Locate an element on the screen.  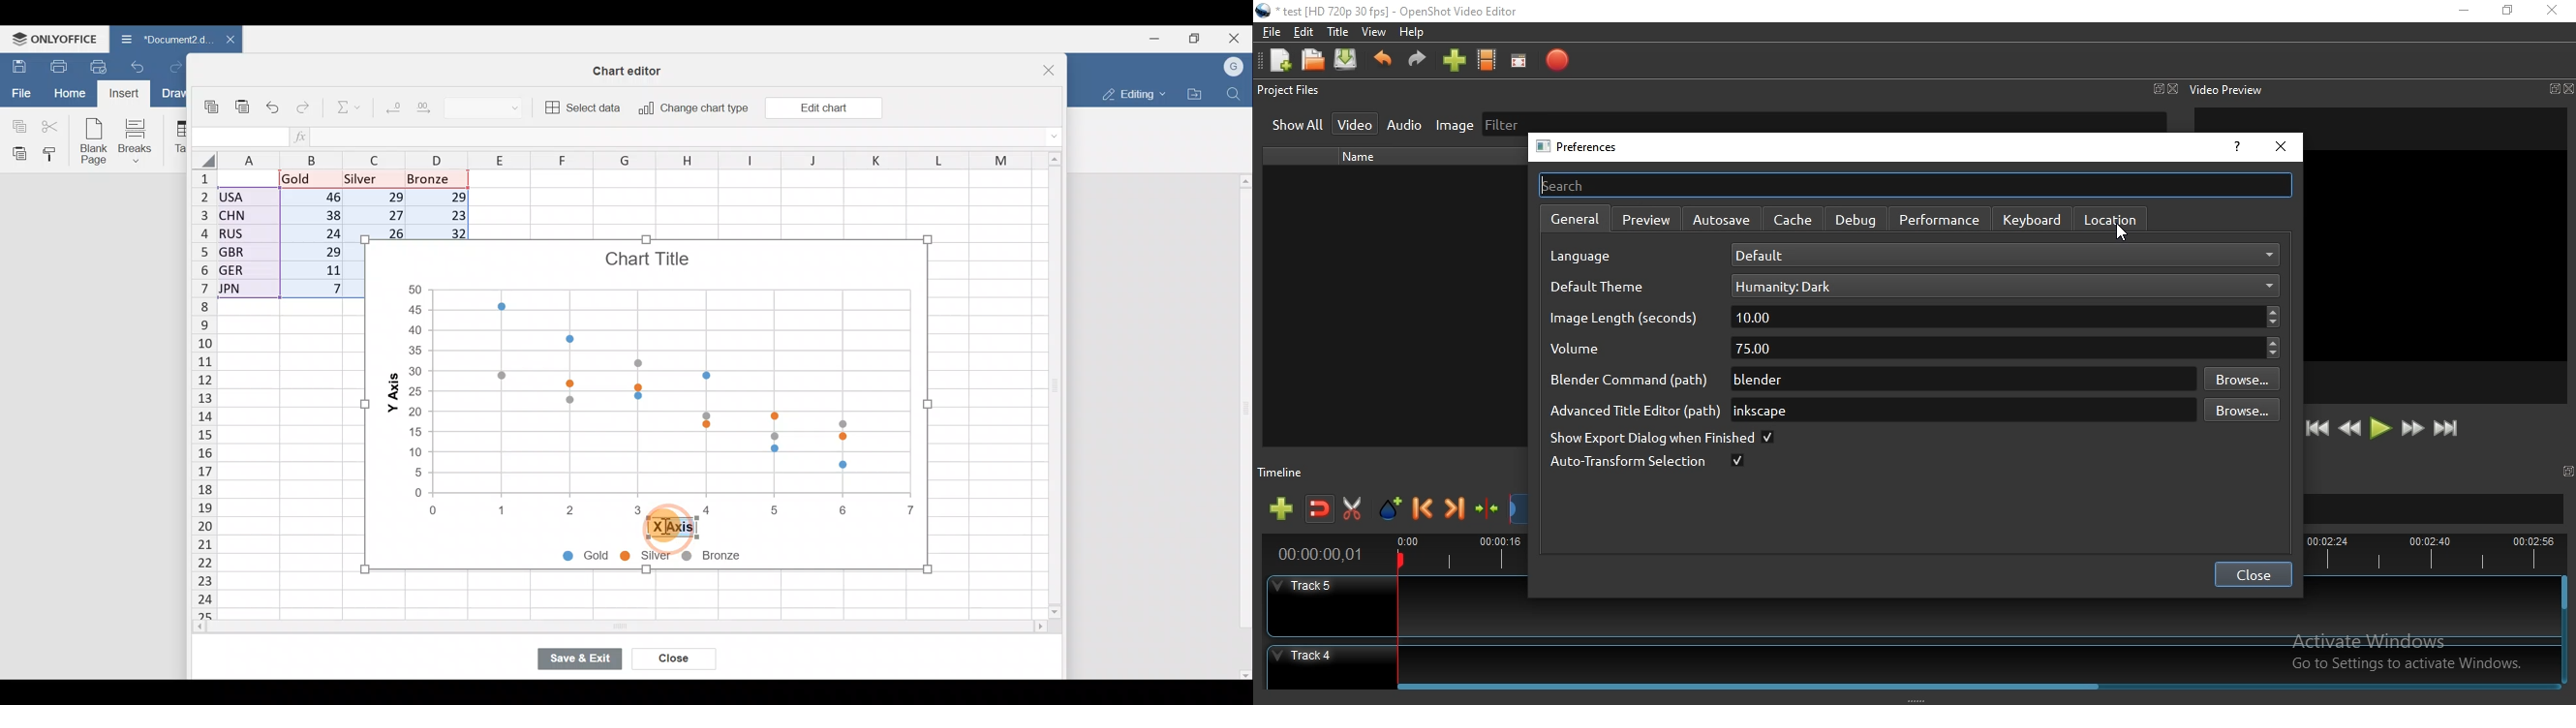
Paste is located at coordinates (242, 101).